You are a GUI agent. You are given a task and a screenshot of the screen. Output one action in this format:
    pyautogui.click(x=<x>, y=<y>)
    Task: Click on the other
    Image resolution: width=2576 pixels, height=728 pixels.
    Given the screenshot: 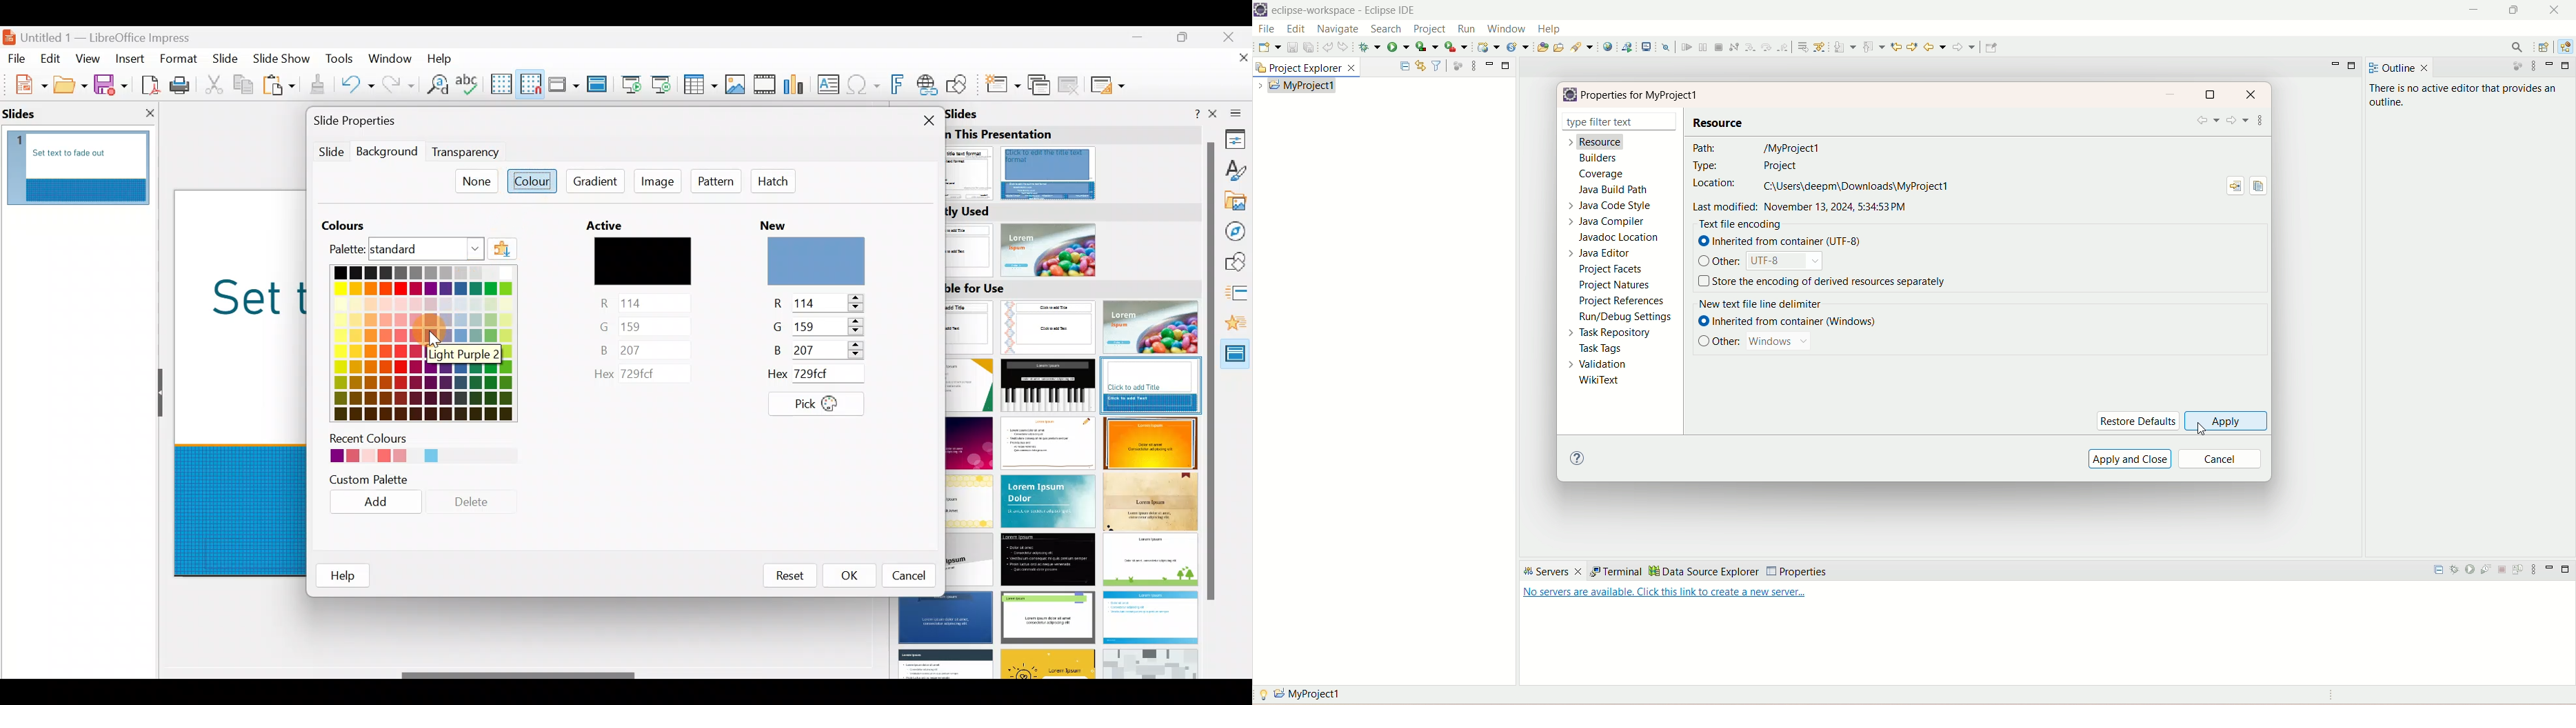 What is the action you would take?
    pyautogui.click(x=1727, y=261)
    